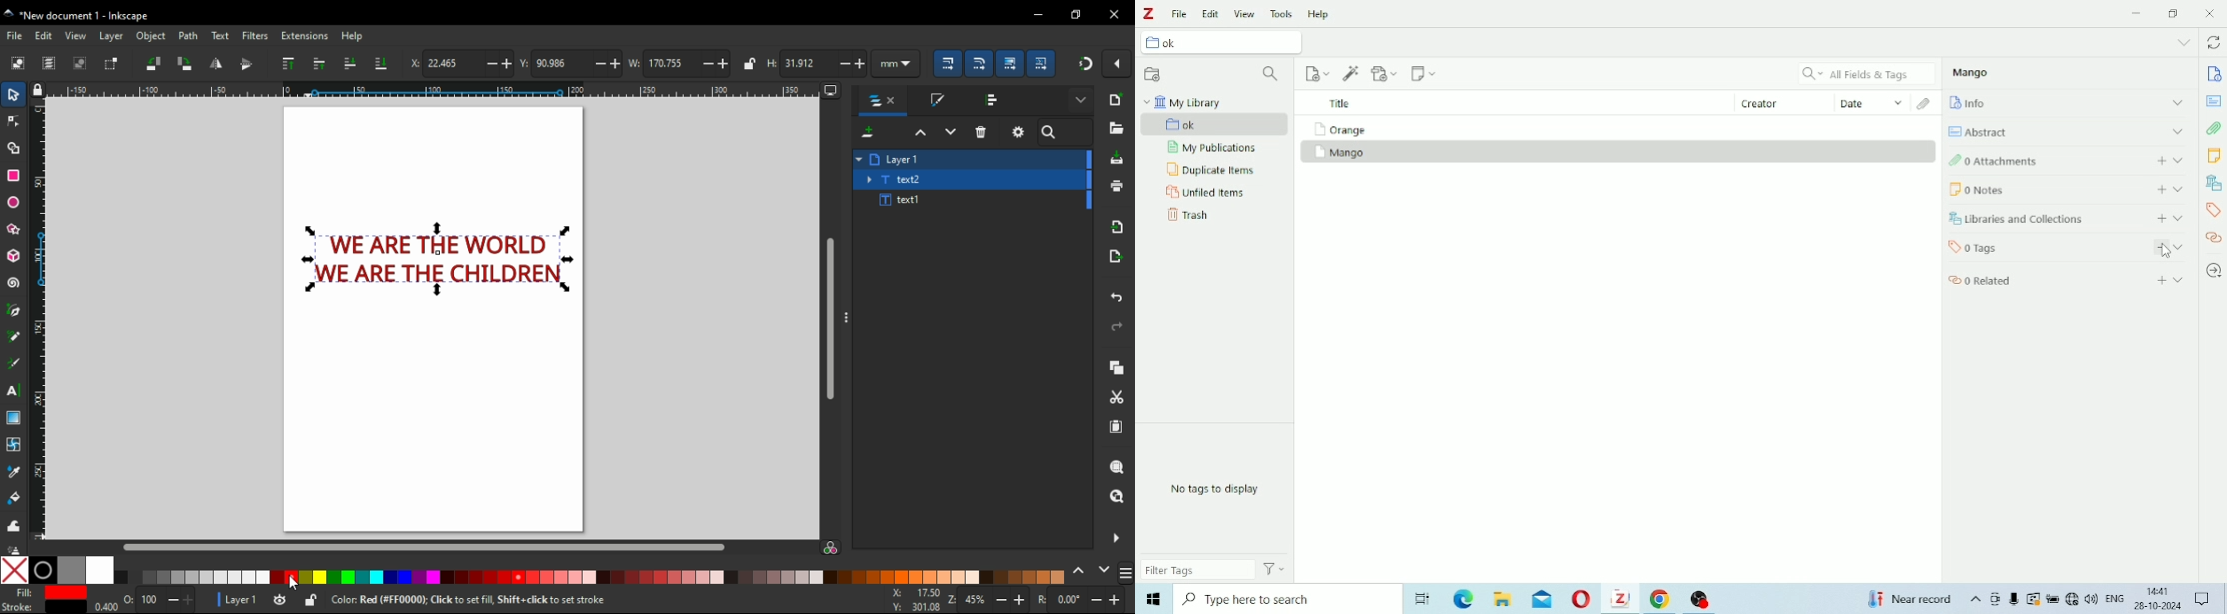 The image size is (2240, 616). I want to click on vertical ruler, so click(44, 322).